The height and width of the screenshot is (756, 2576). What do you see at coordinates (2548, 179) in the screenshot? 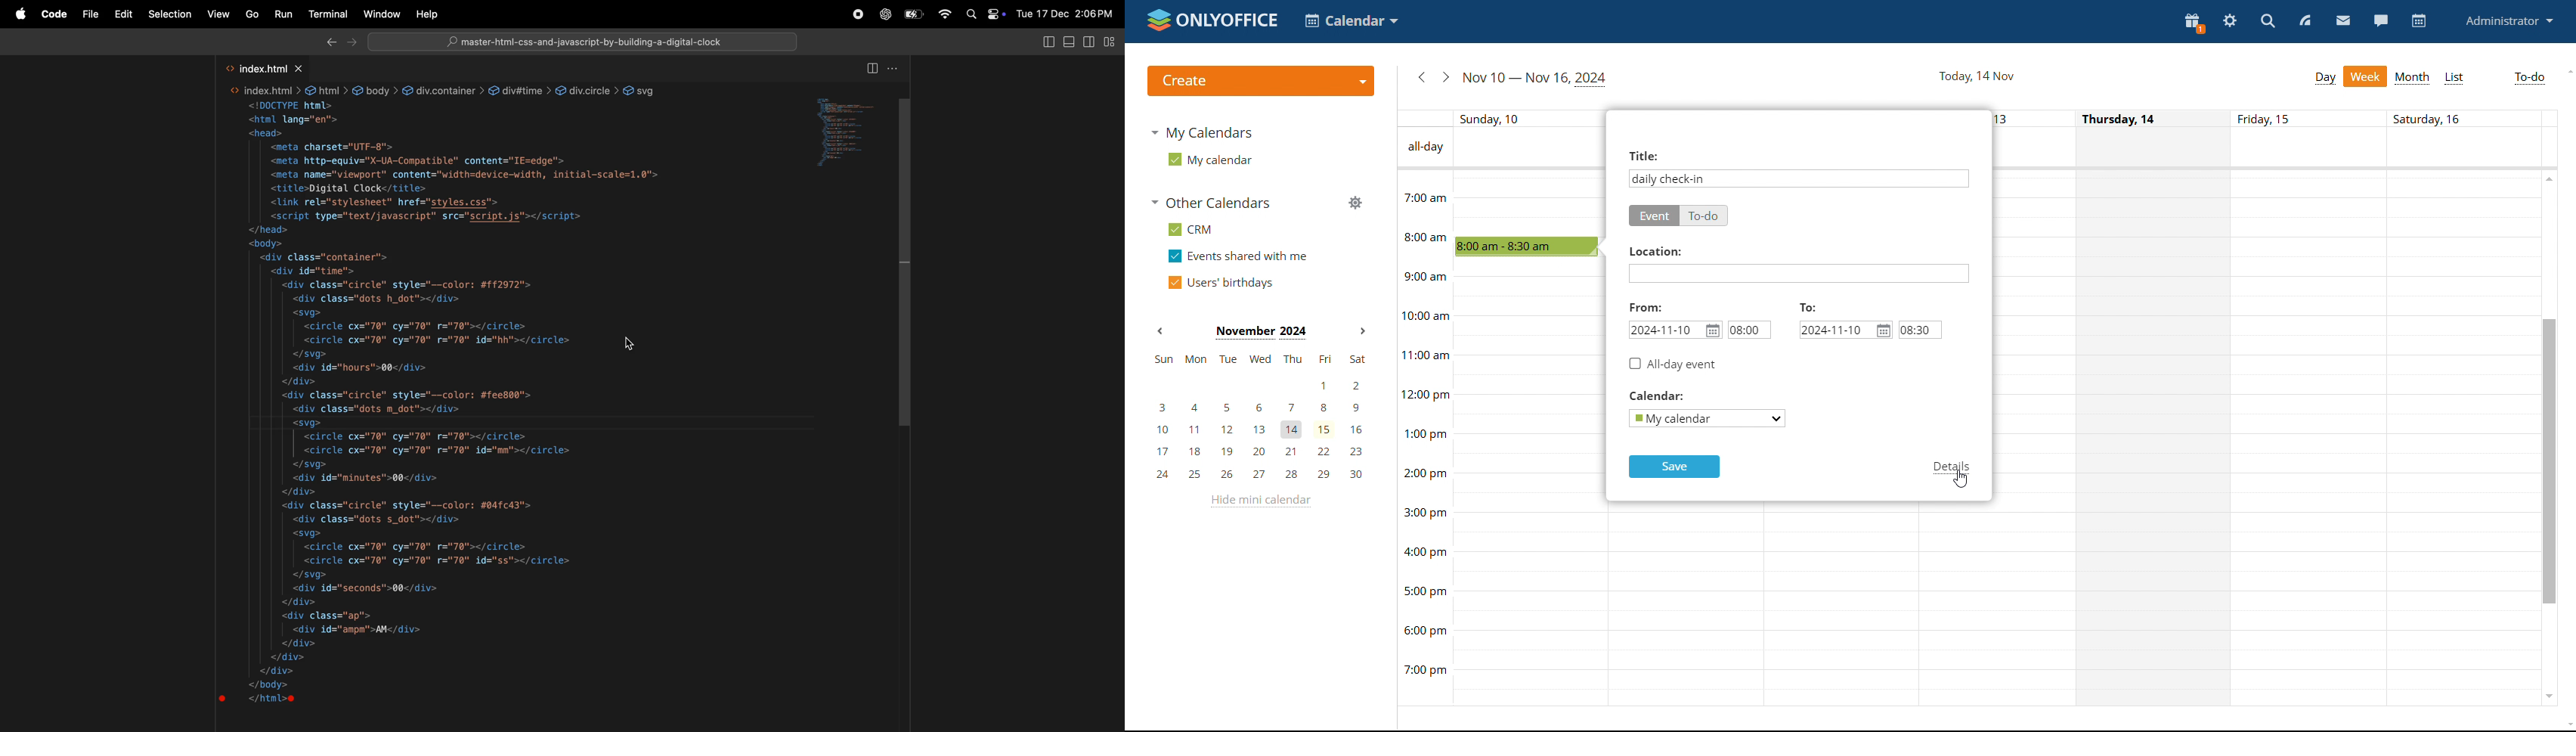
I see `scroll up` at bounding box center [2548, 179].